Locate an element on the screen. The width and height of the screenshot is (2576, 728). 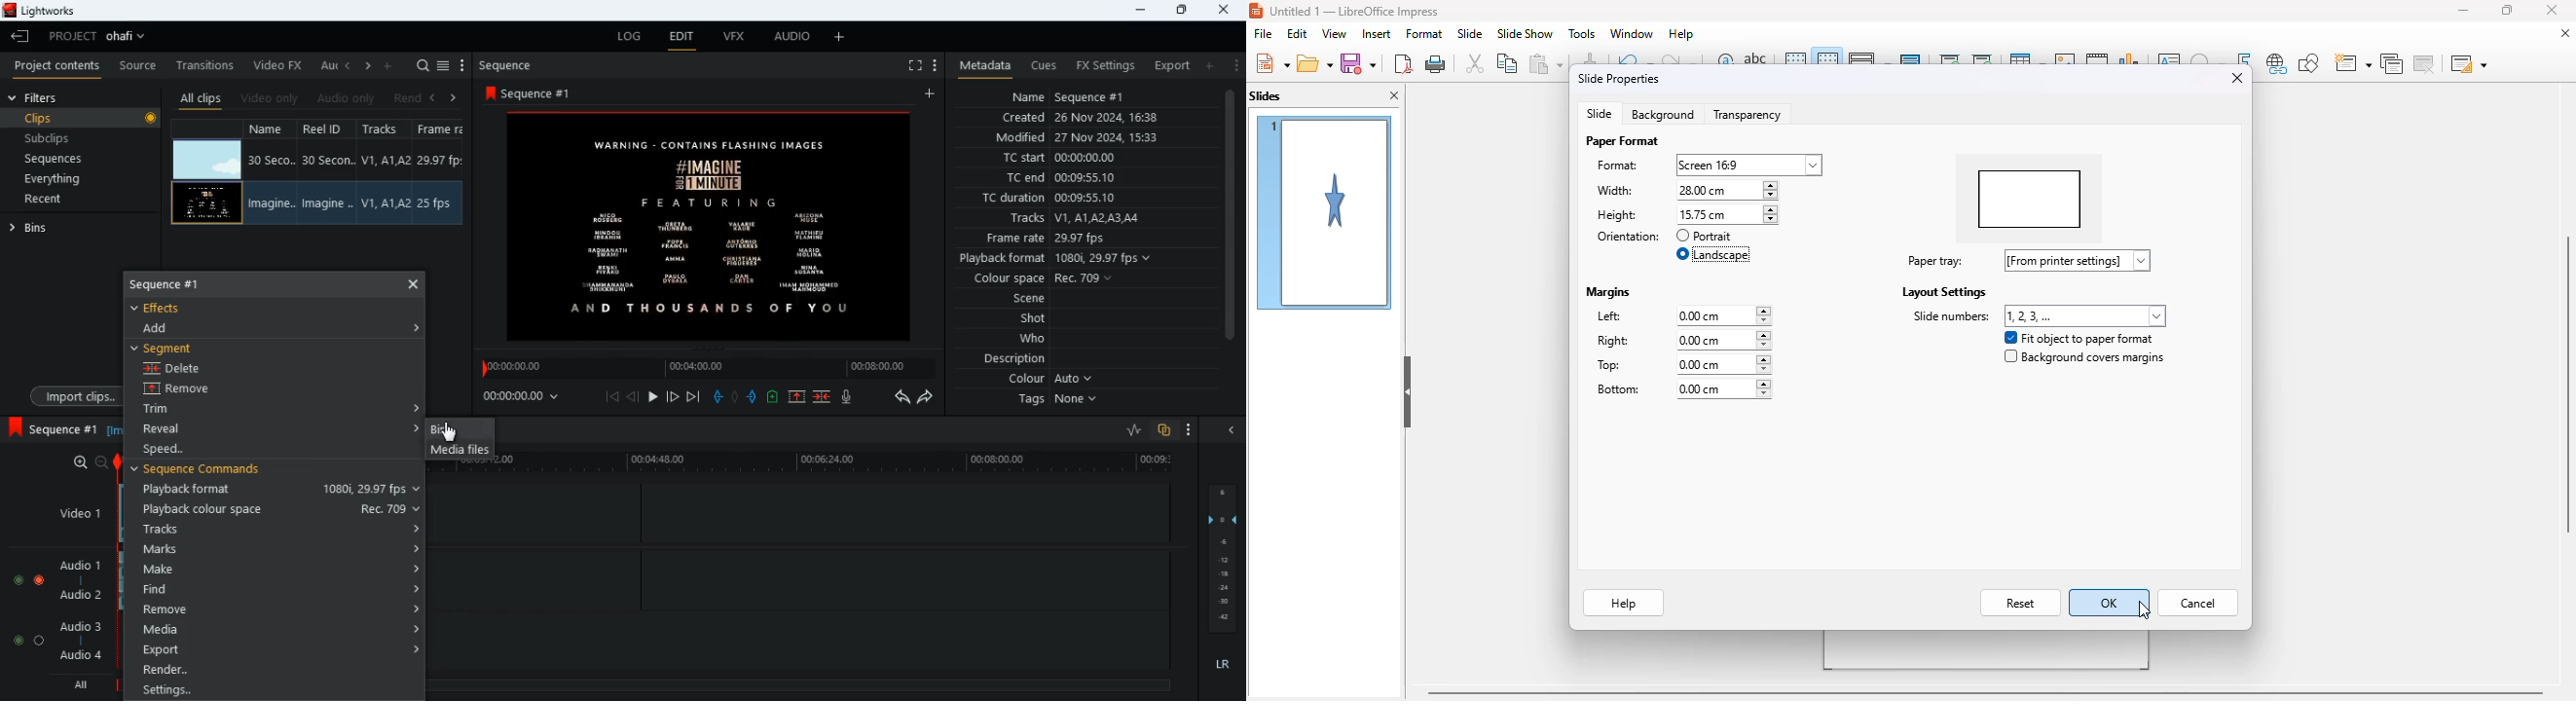
increase top margin is located at coordinates (1763, 358).